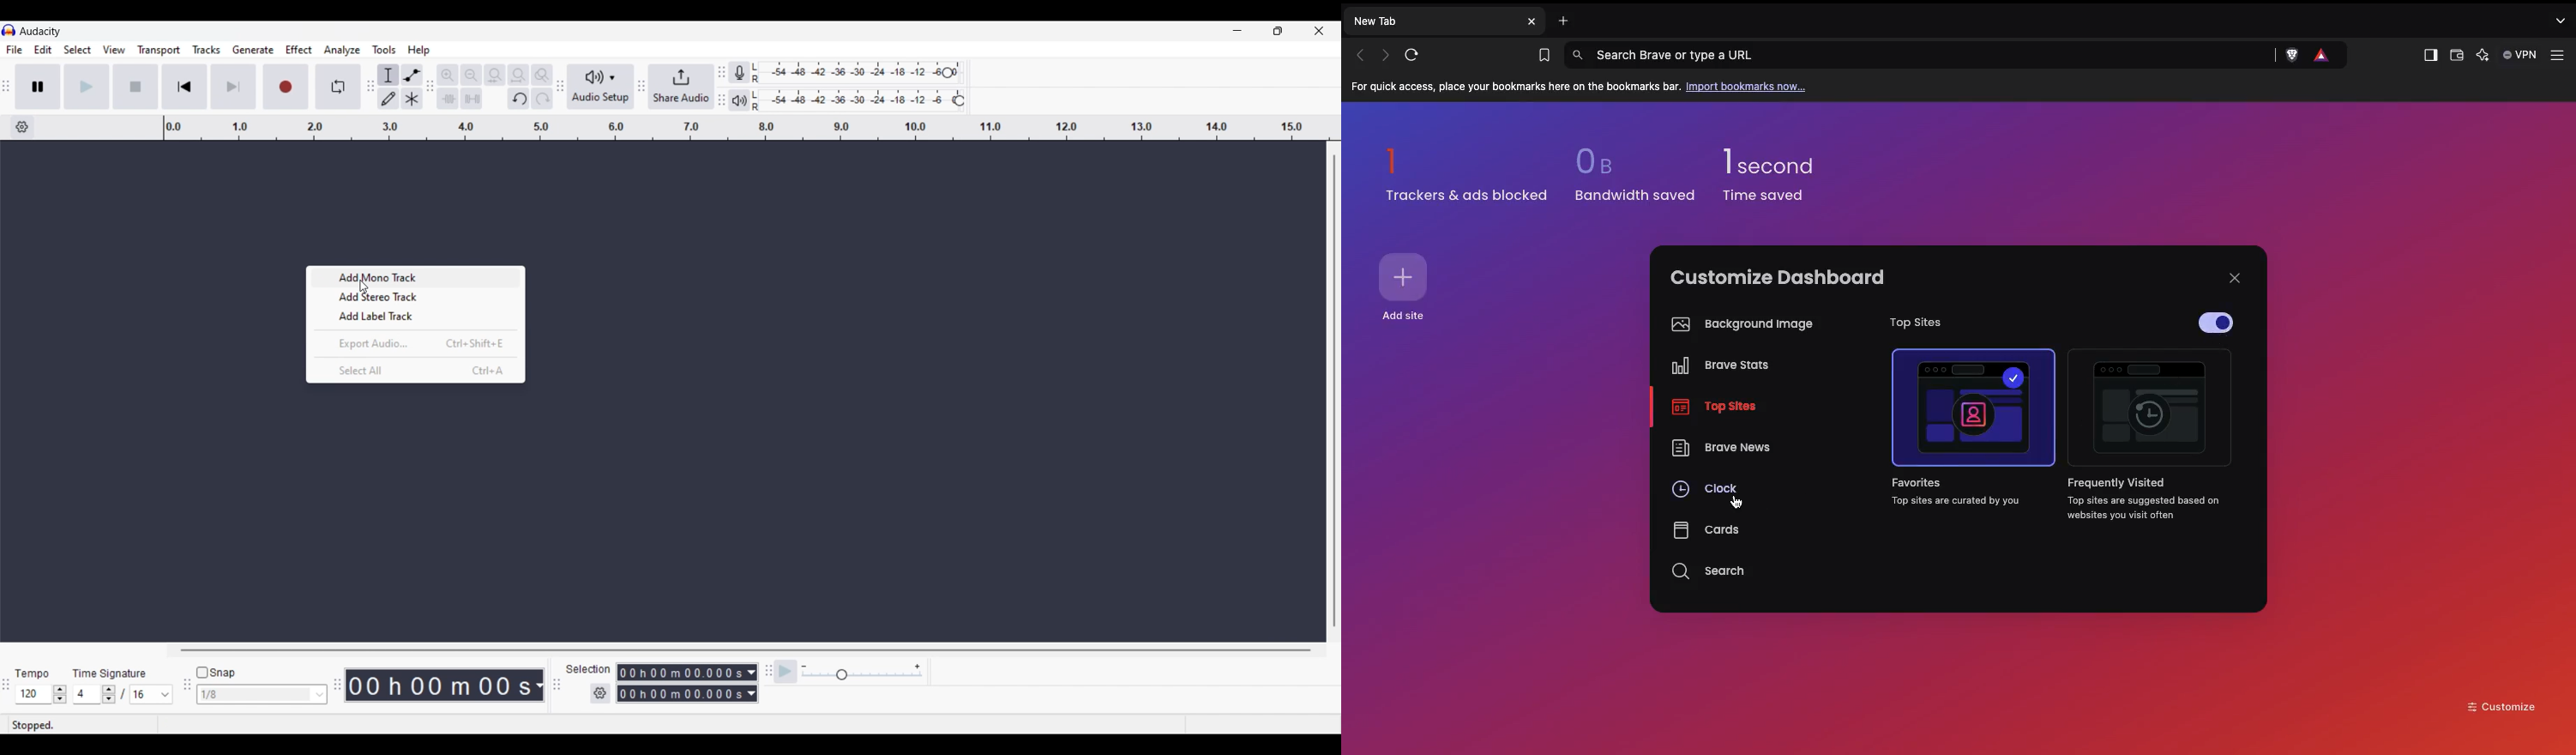  I want to click on Selected Favorites, so click(1974, 408).